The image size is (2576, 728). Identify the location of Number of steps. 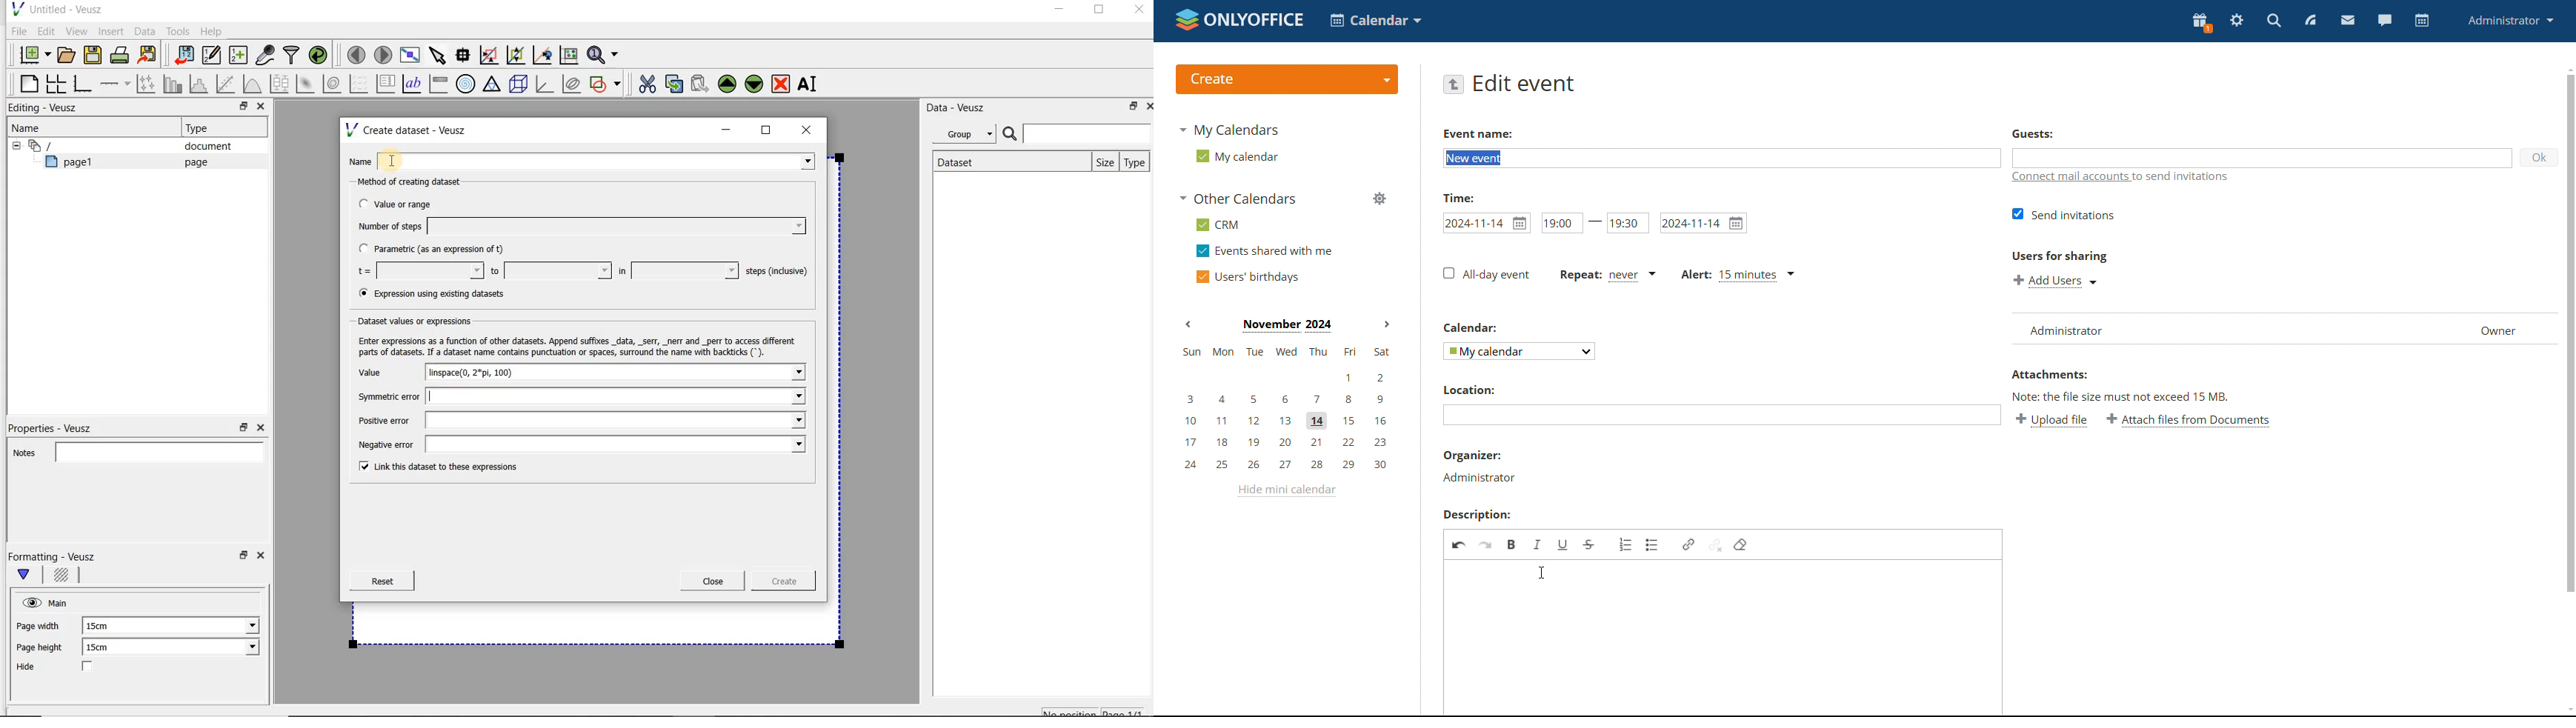
(578, 226).